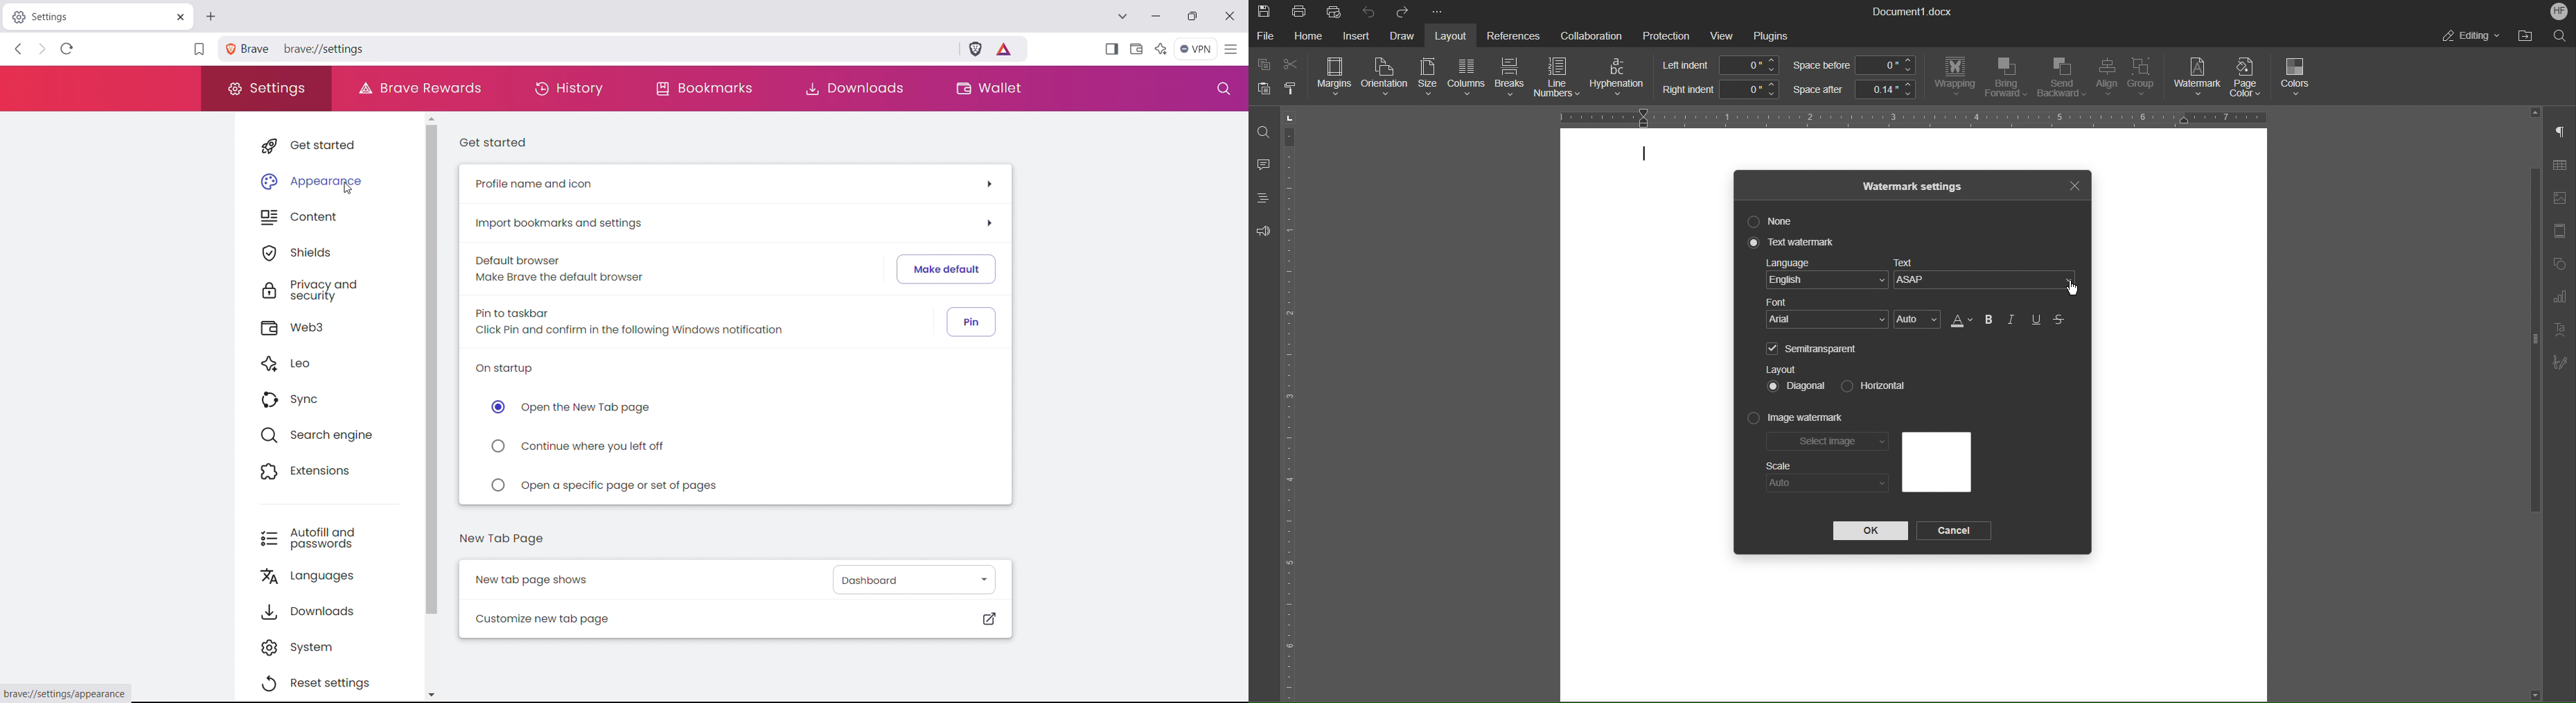 The height and width of the screenshot is (728, 2576). I want to click on Signature, so click(2560, 363).